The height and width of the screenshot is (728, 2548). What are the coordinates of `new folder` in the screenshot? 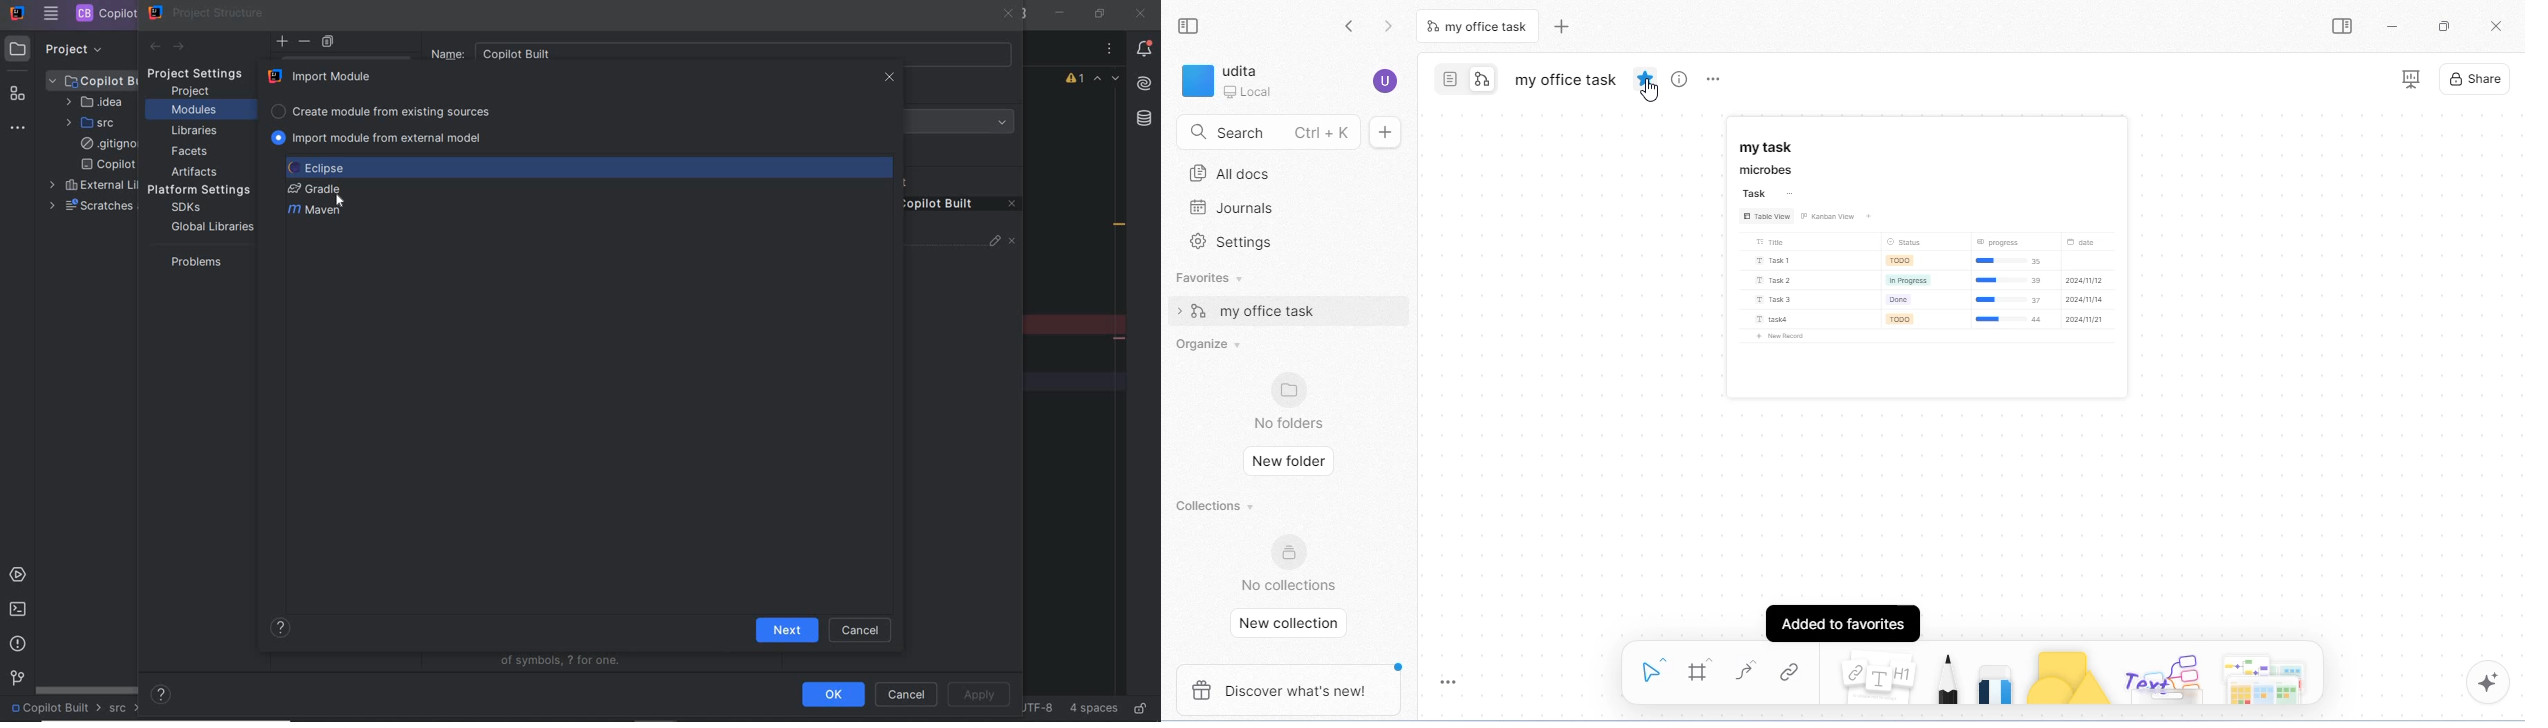 It's located at (1291, 458).